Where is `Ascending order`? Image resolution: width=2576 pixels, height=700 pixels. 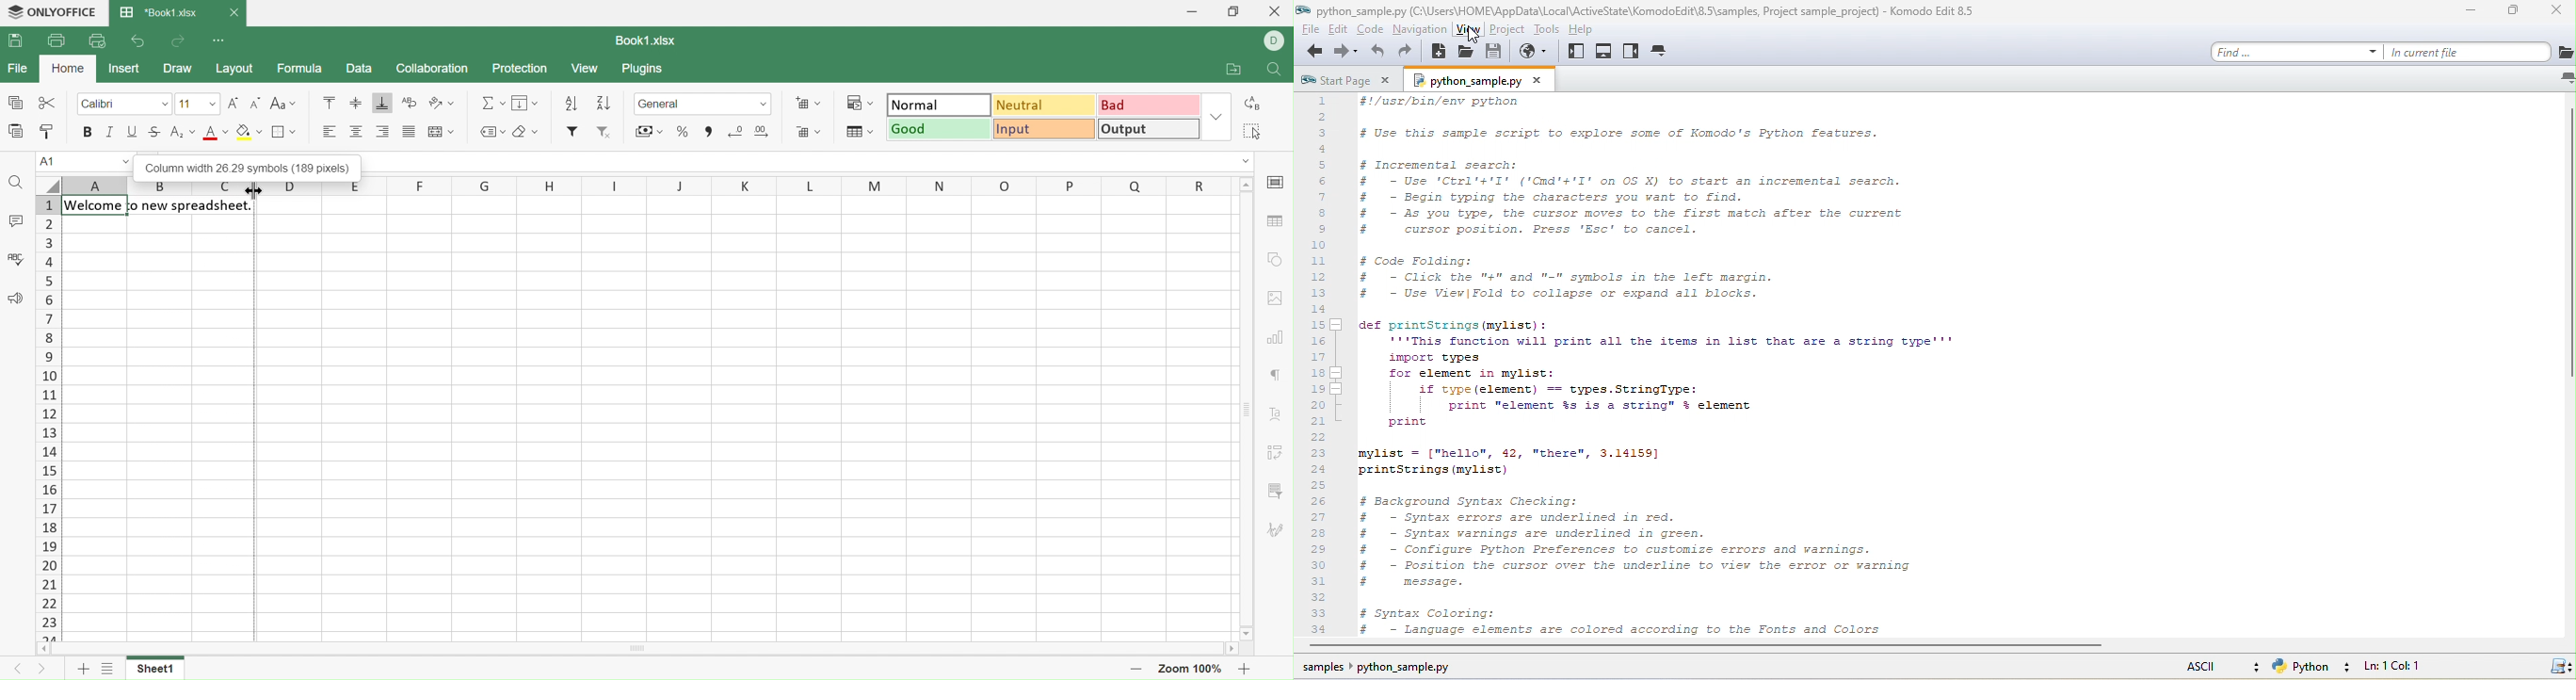
Ascending order is located at coordinates (571, 104).